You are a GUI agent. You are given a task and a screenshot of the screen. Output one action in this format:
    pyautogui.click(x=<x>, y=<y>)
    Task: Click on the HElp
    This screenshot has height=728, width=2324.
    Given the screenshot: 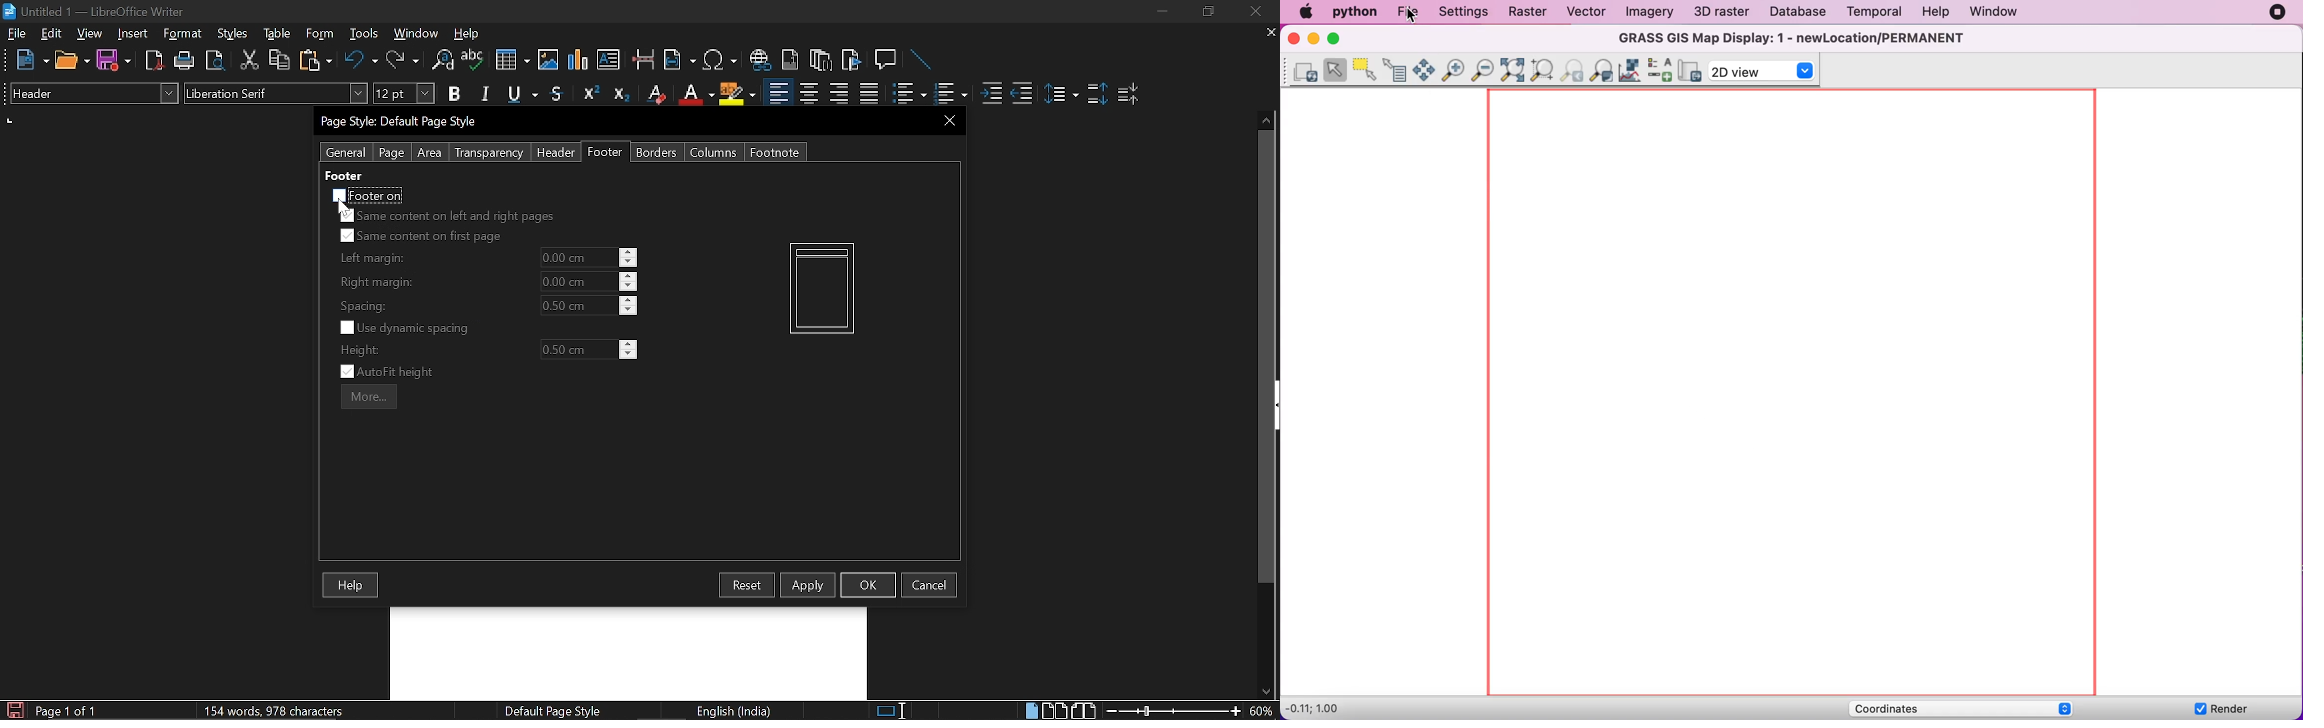 What is the action you would take?
    pyautogui.click(x=468, y=33)
    